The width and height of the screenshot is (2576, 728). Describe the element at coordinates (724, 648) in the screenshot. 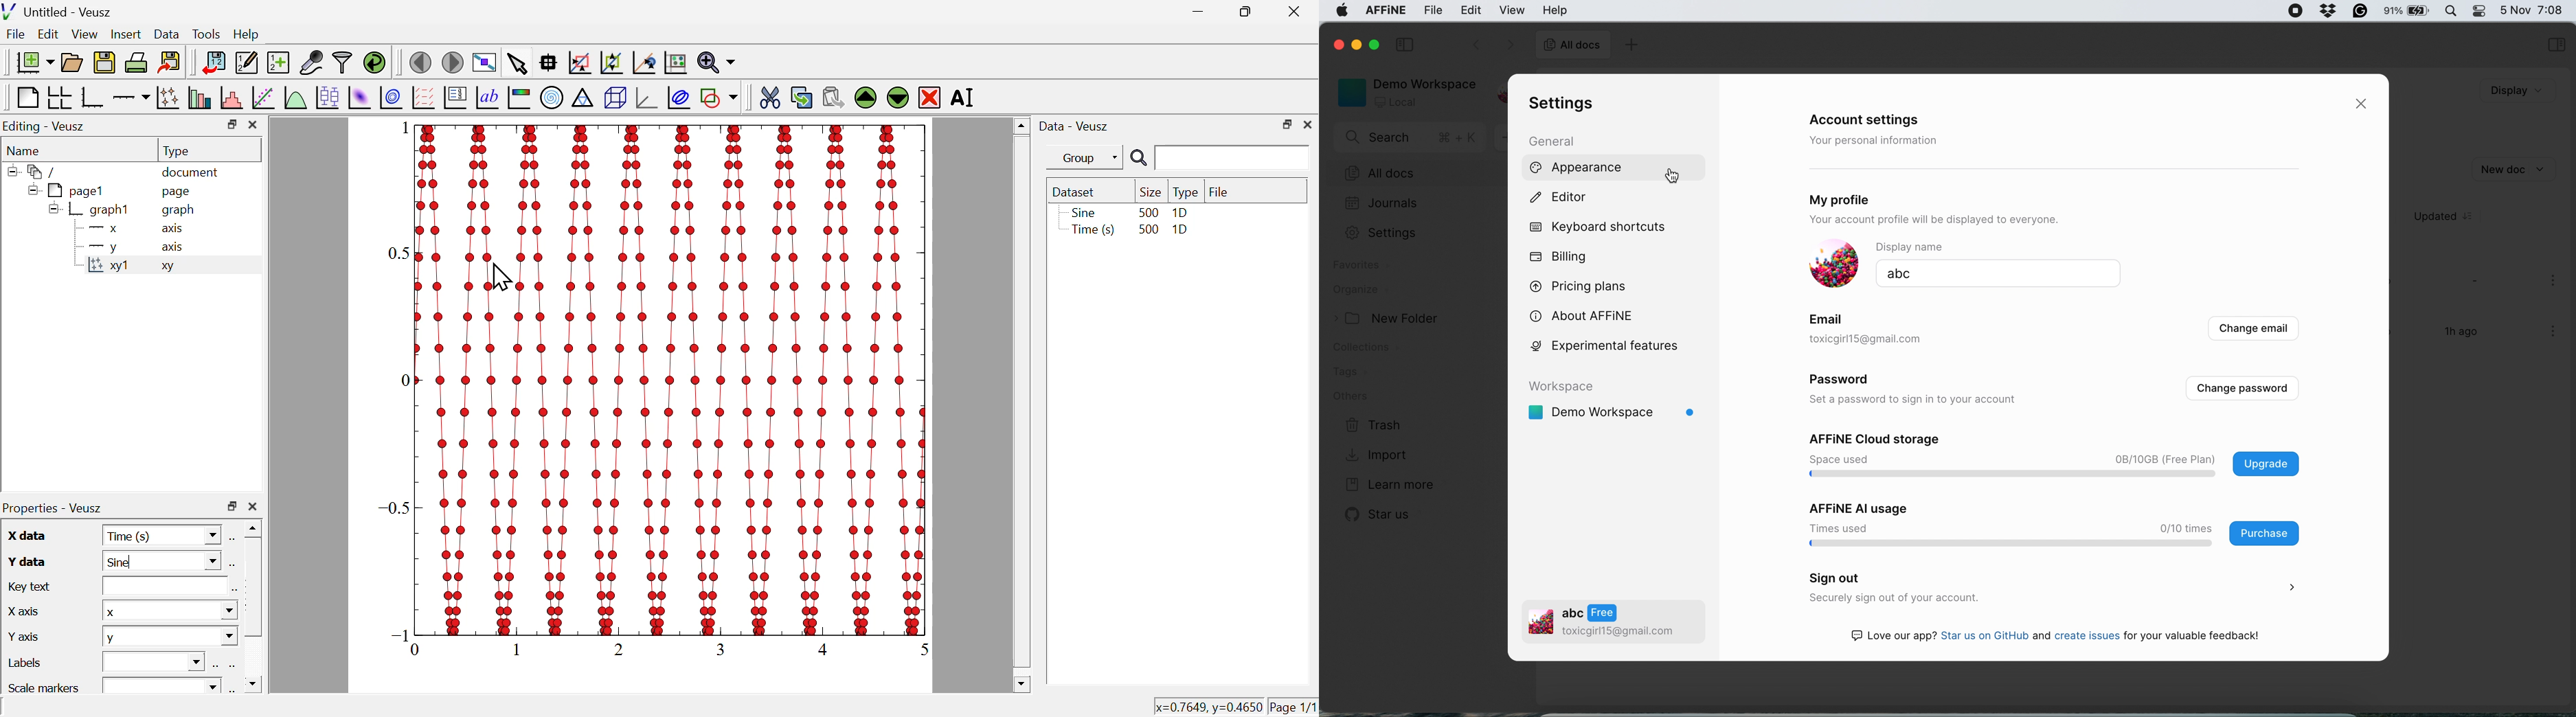

I see `3` at that location.